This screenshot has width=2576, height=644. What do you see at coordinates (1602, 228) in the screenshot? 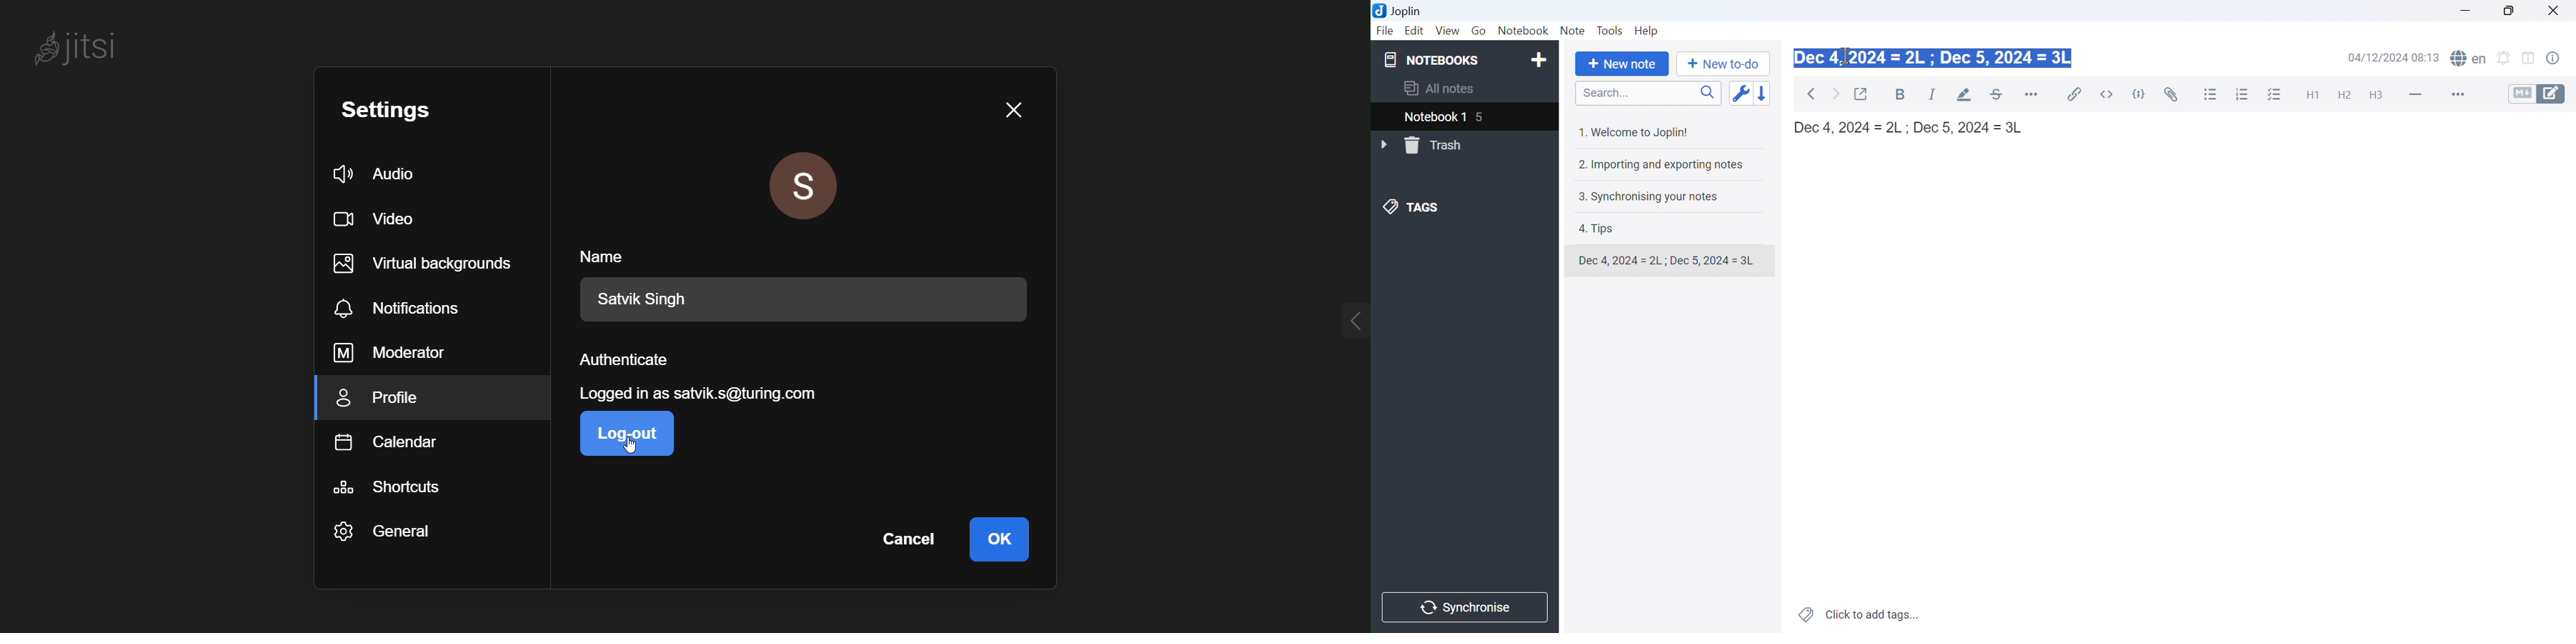
I see `4. Tips` at bounding box center [1602, 228].